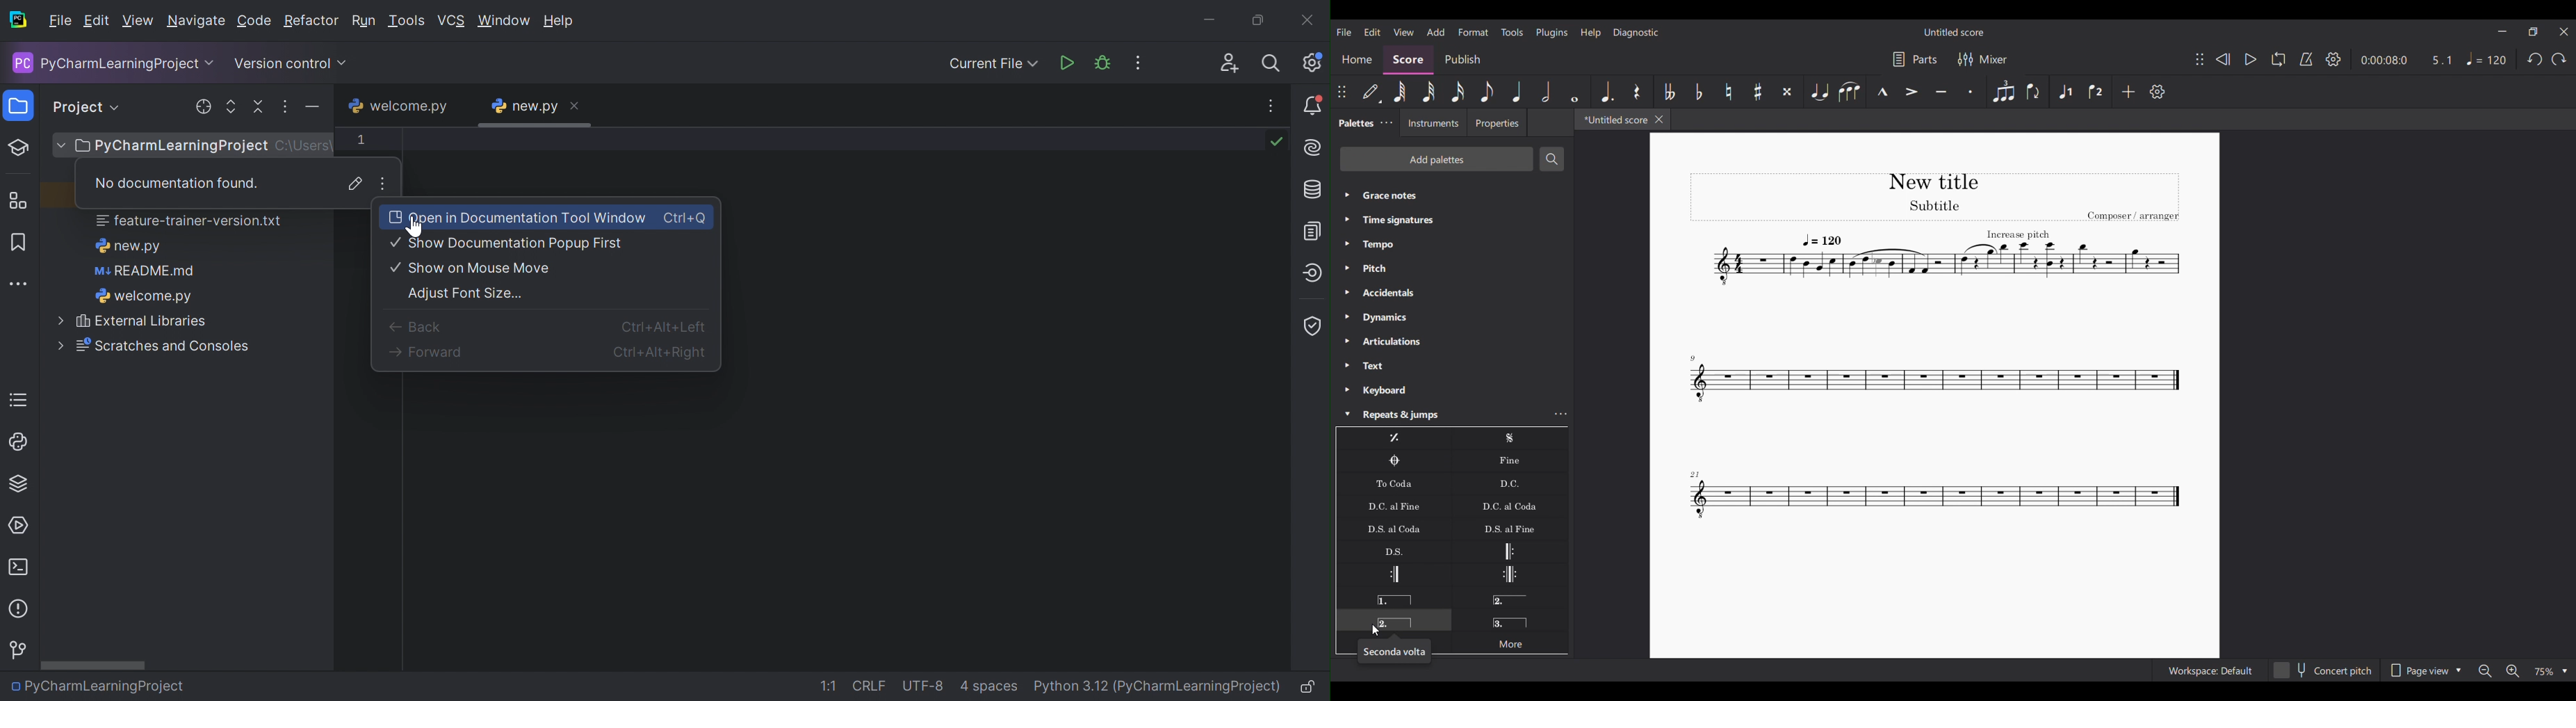  Describe the element at coordinates (1512, 32) in the screenshot. I see `Tools menu` at that location.